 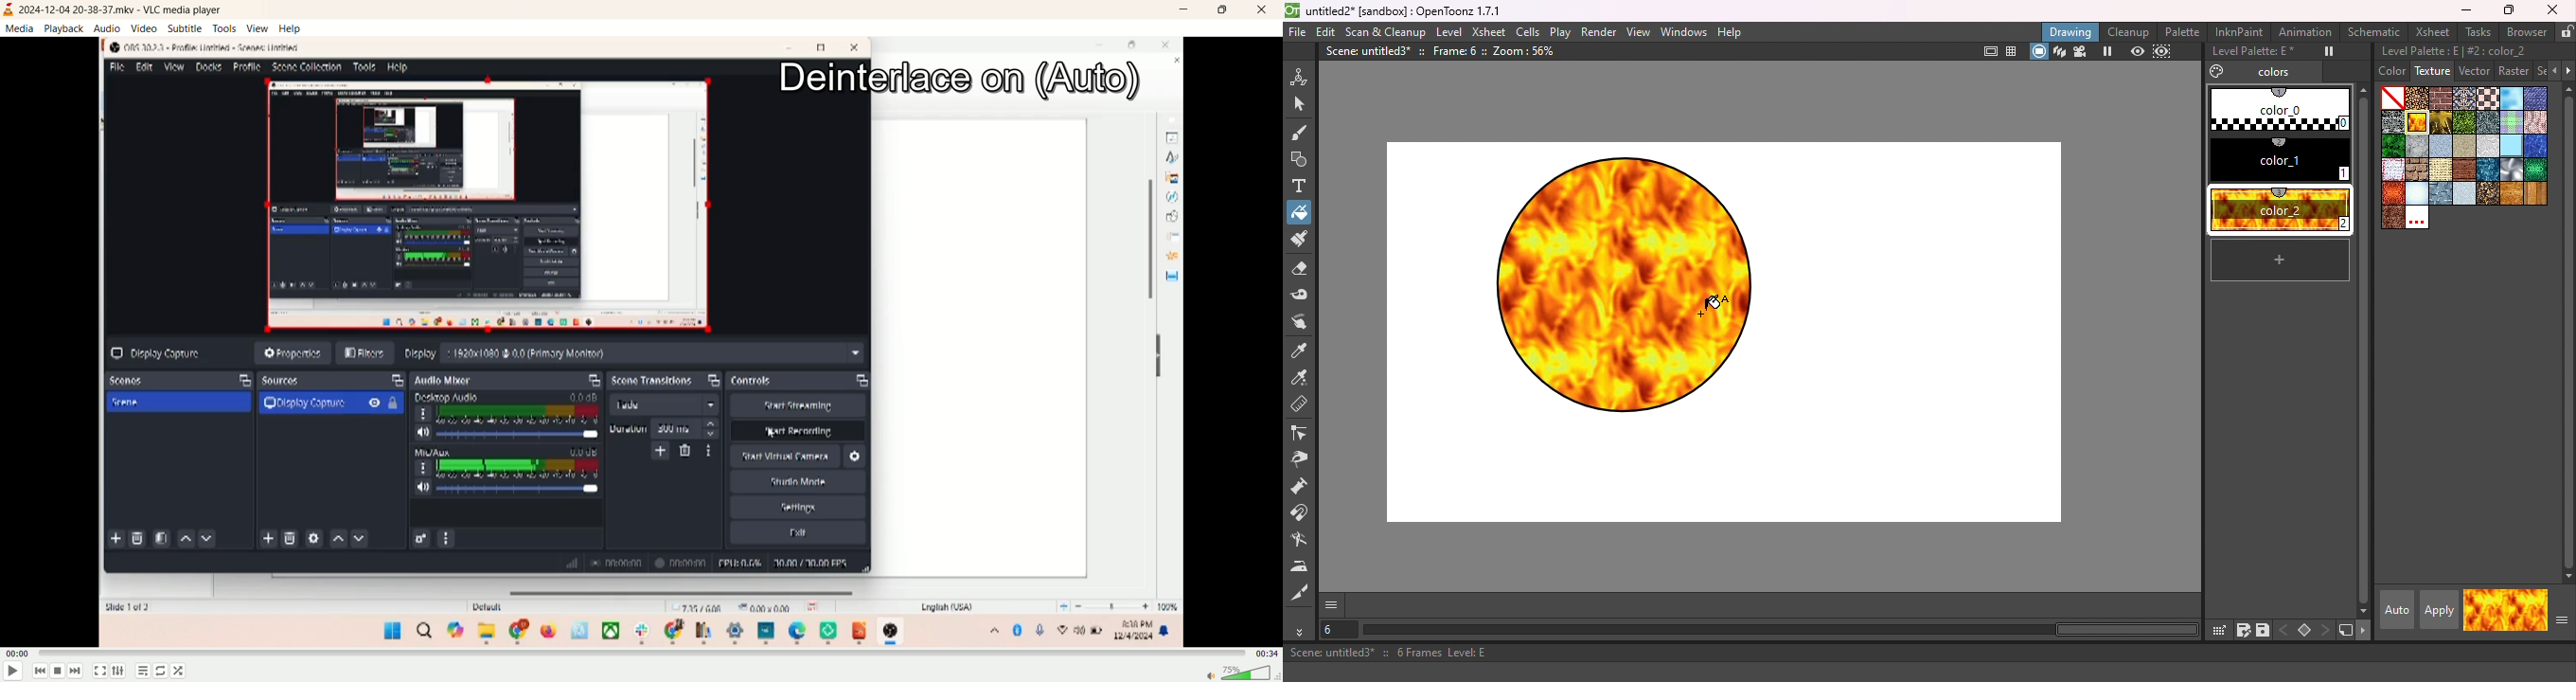 What do you see at coordinates (1301, 405) in the screenshot?
I see `Ruler tool` at bounding box center [1301, 405].